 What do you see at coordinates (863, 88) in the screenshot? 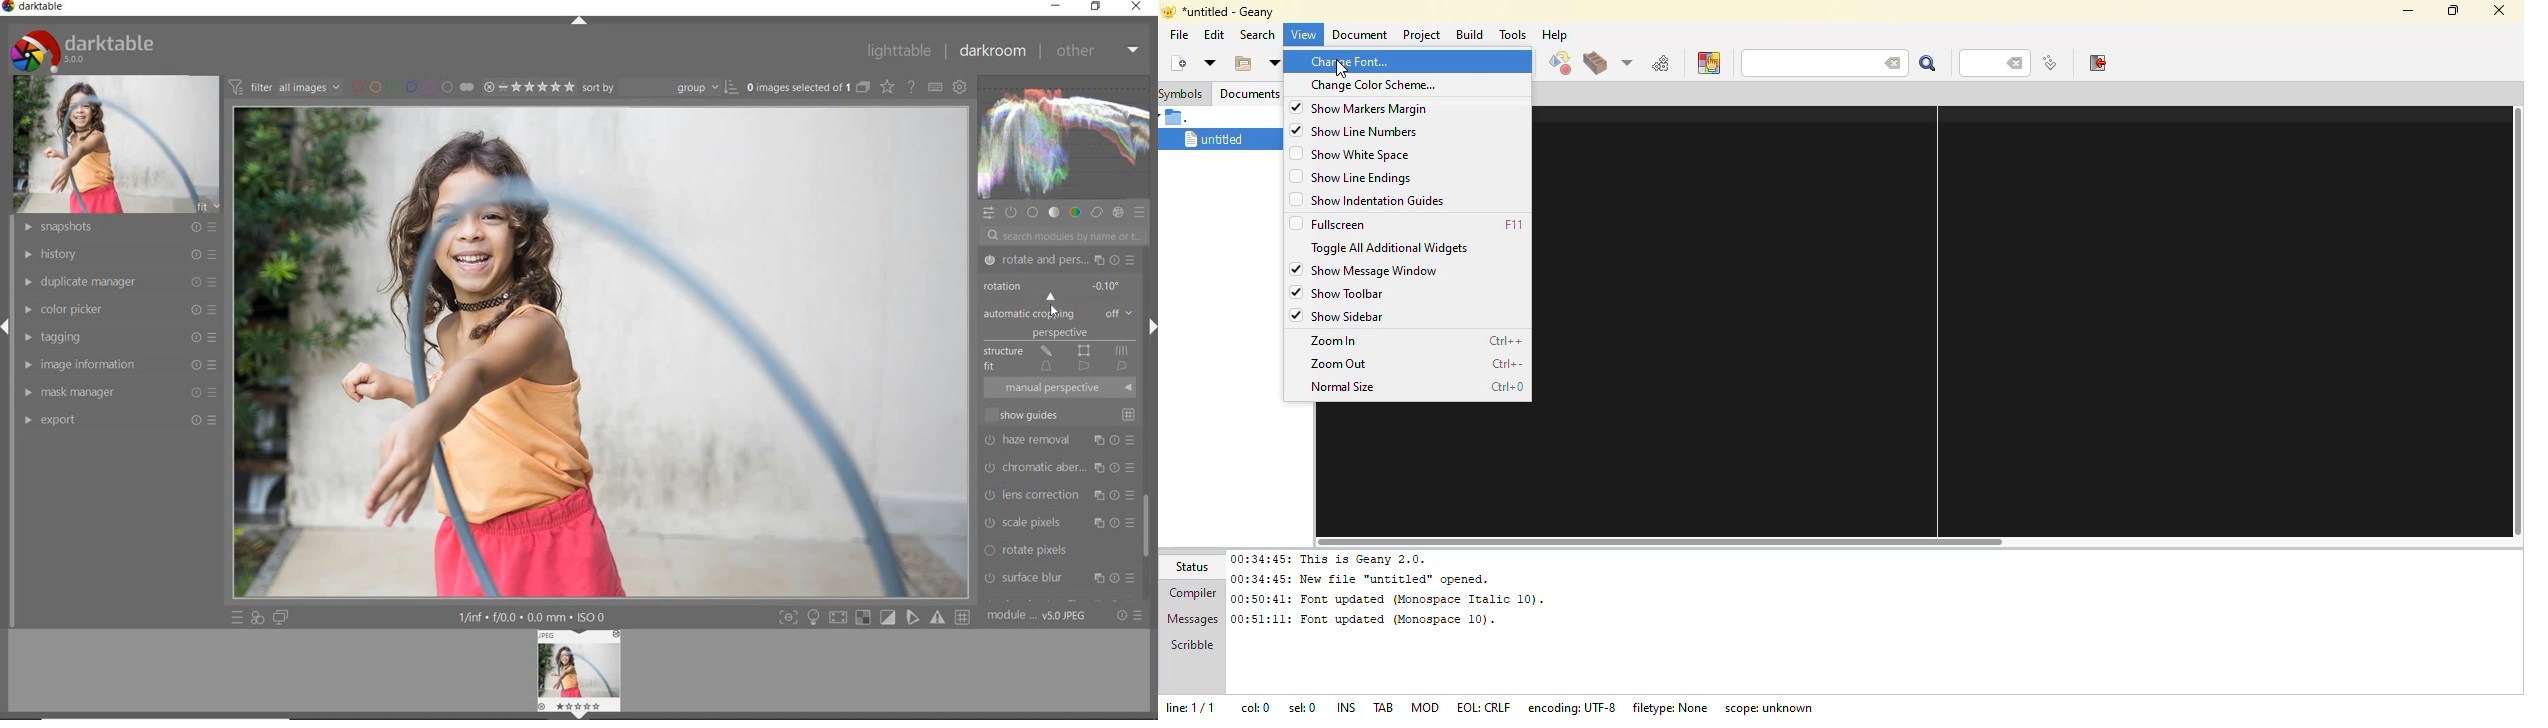
I see `collapse grouped images` at bounding box center [863, 88].